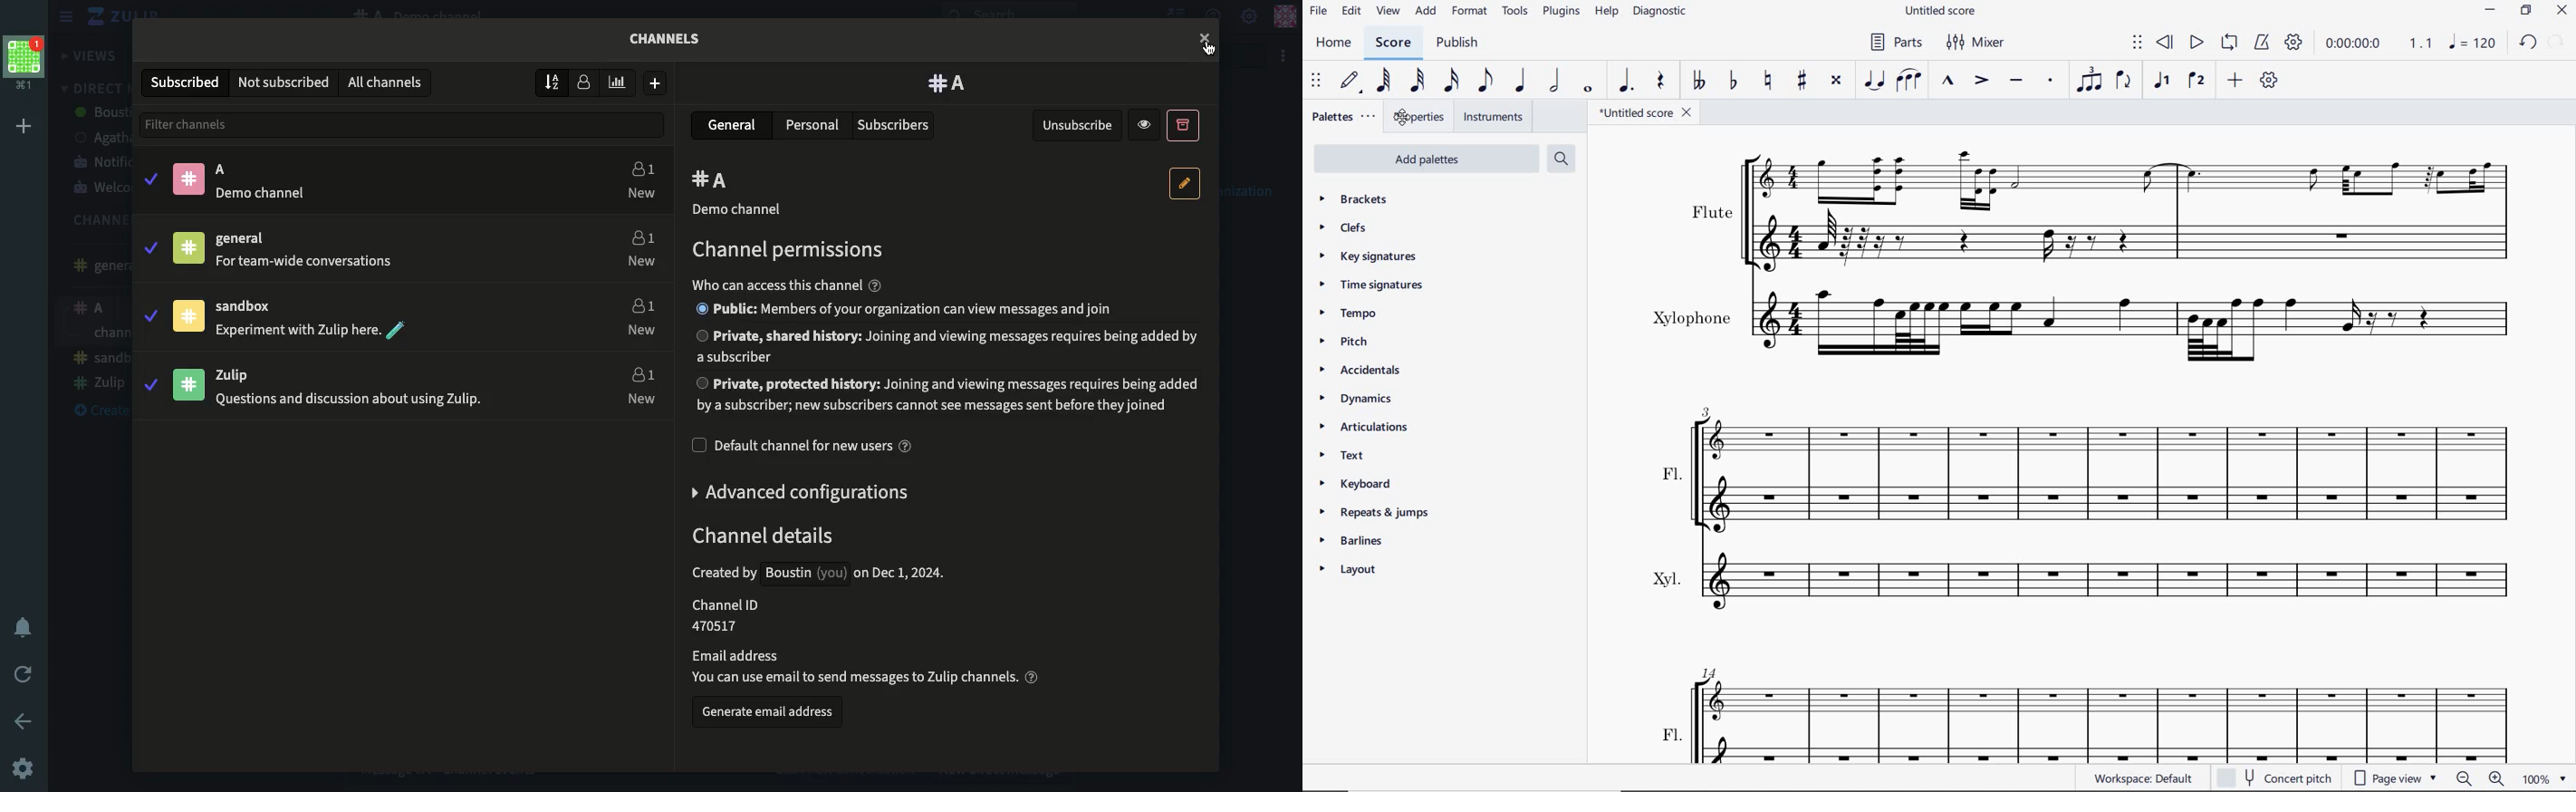 This screenshot has width=2576, height=812. I want to click on DM, so click(92, 88).